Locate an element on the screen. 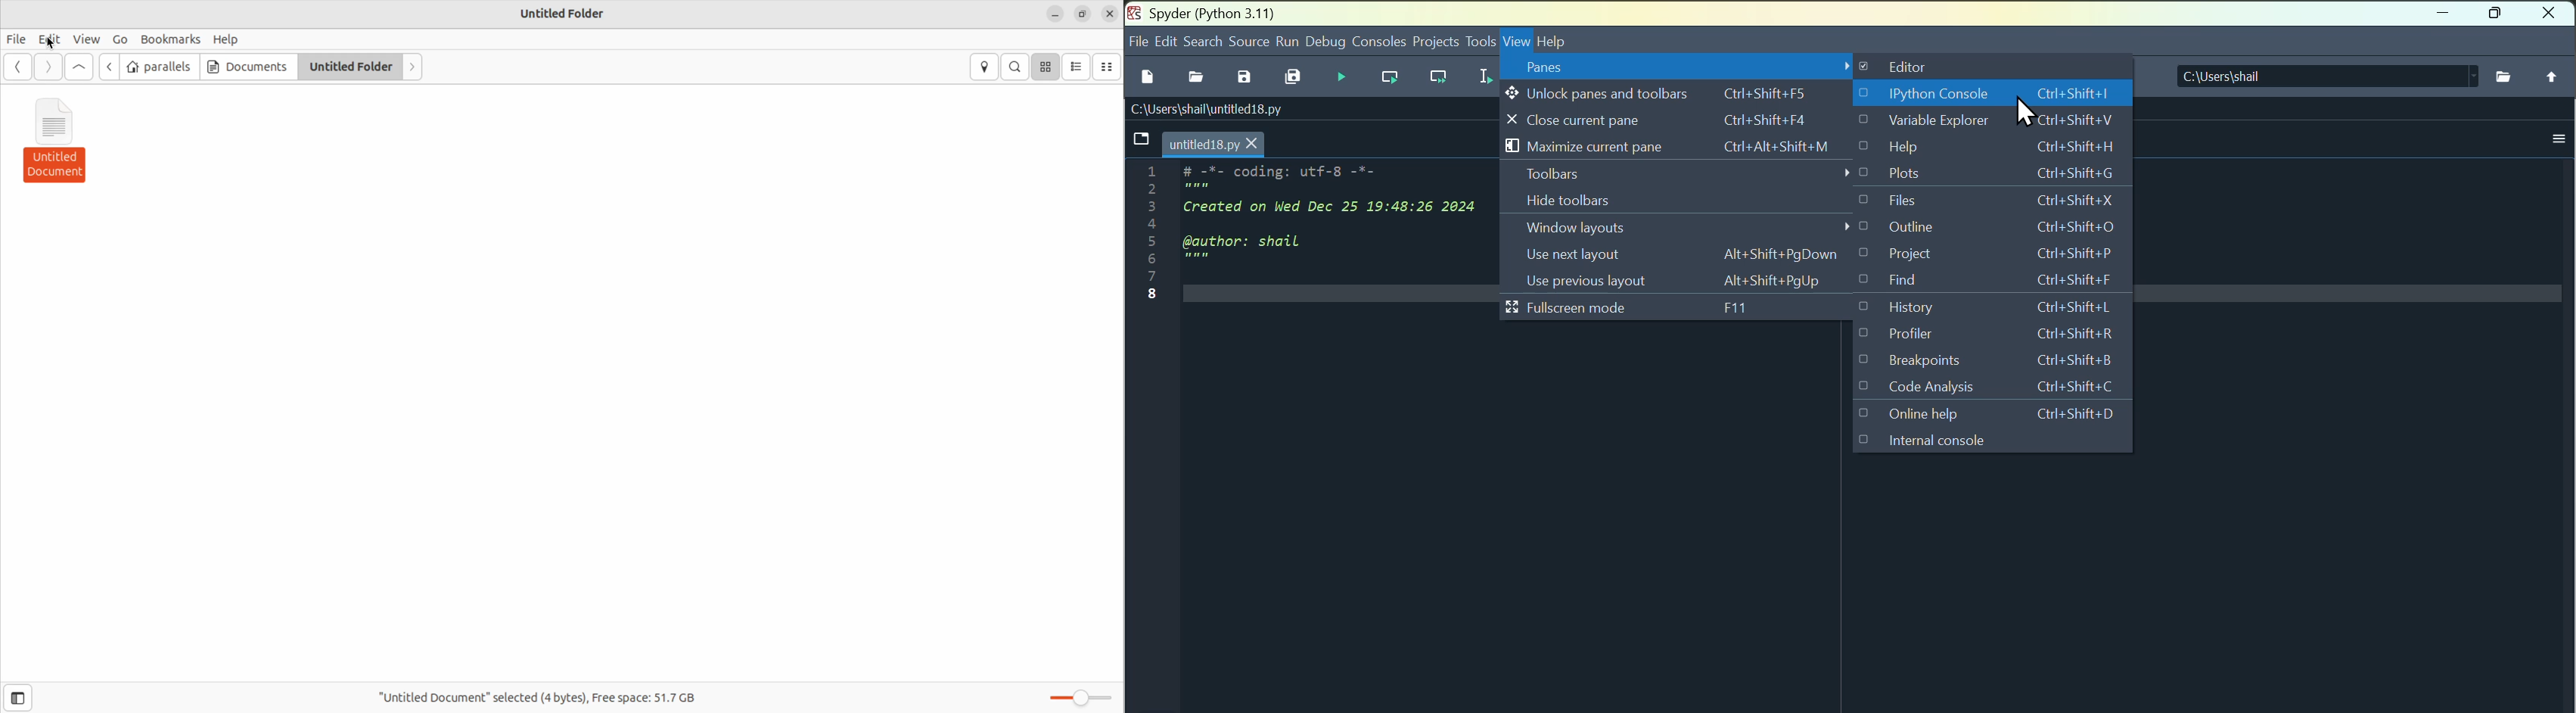 This screenshot has height=728, width=2576. Find is located at coordinates (1994, 282).